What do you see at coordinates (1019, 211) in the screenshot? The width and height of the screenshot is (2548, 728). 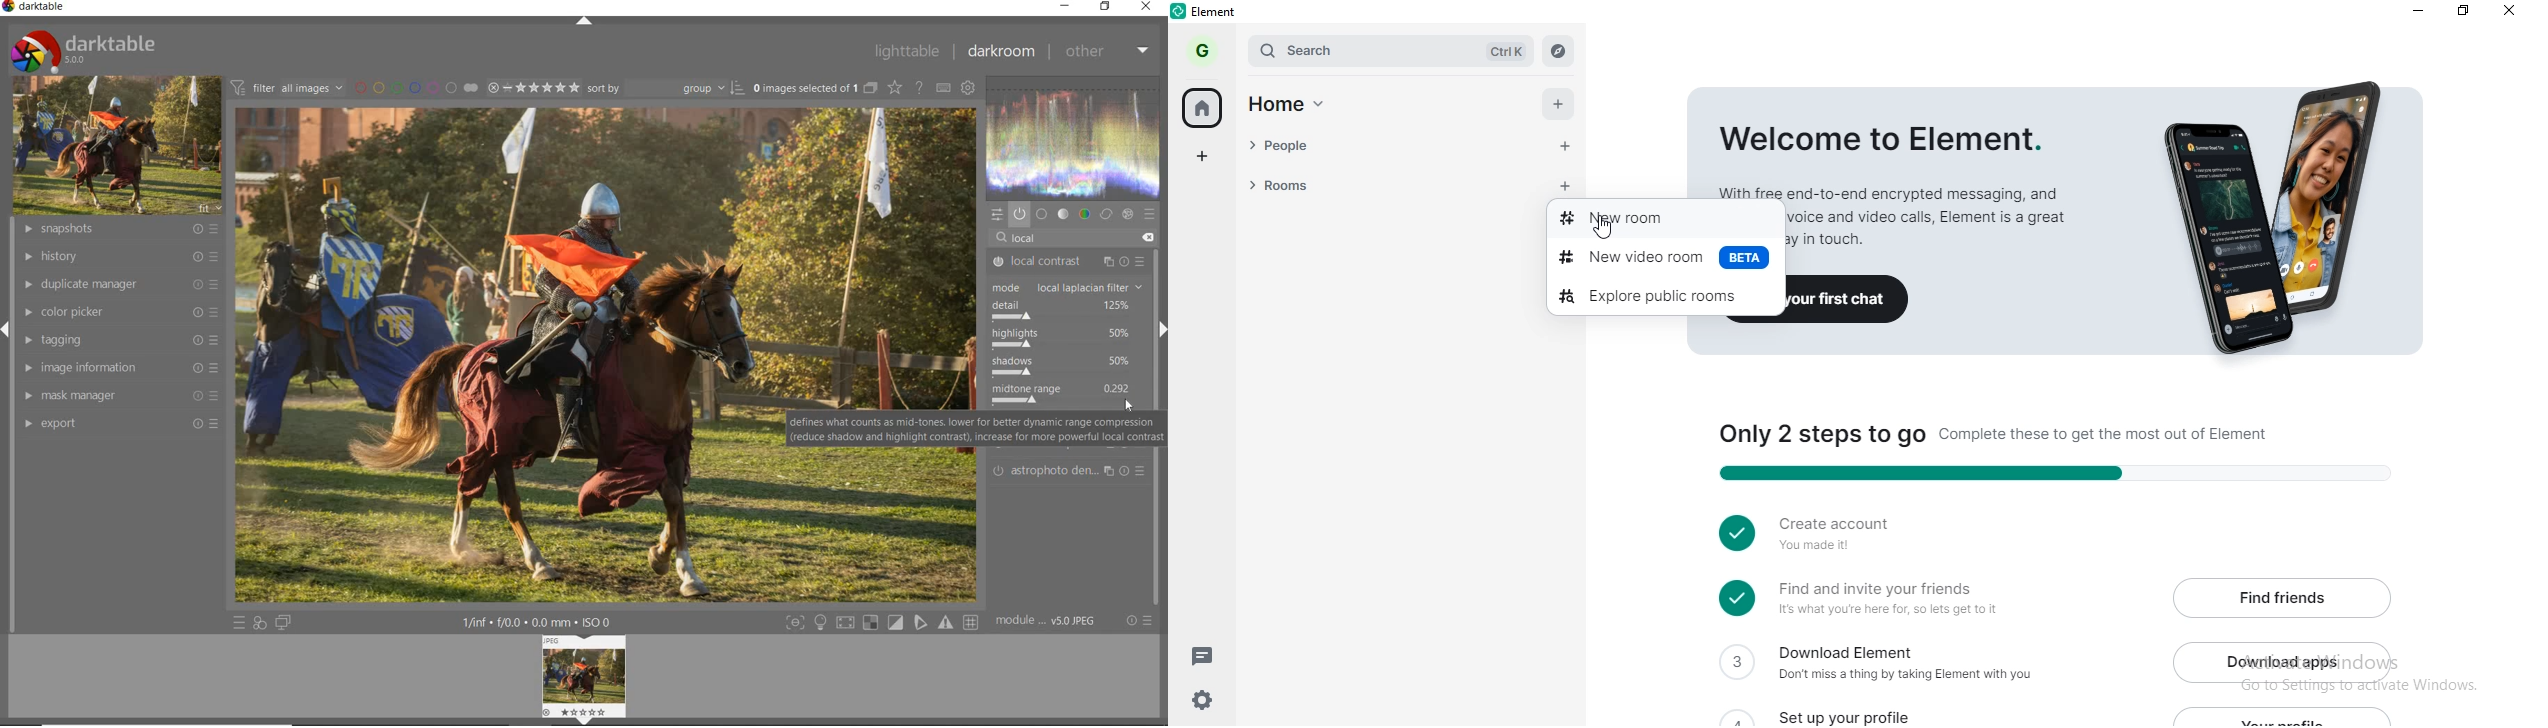 I see `show only active modules` at bounding box center [1019, 211].